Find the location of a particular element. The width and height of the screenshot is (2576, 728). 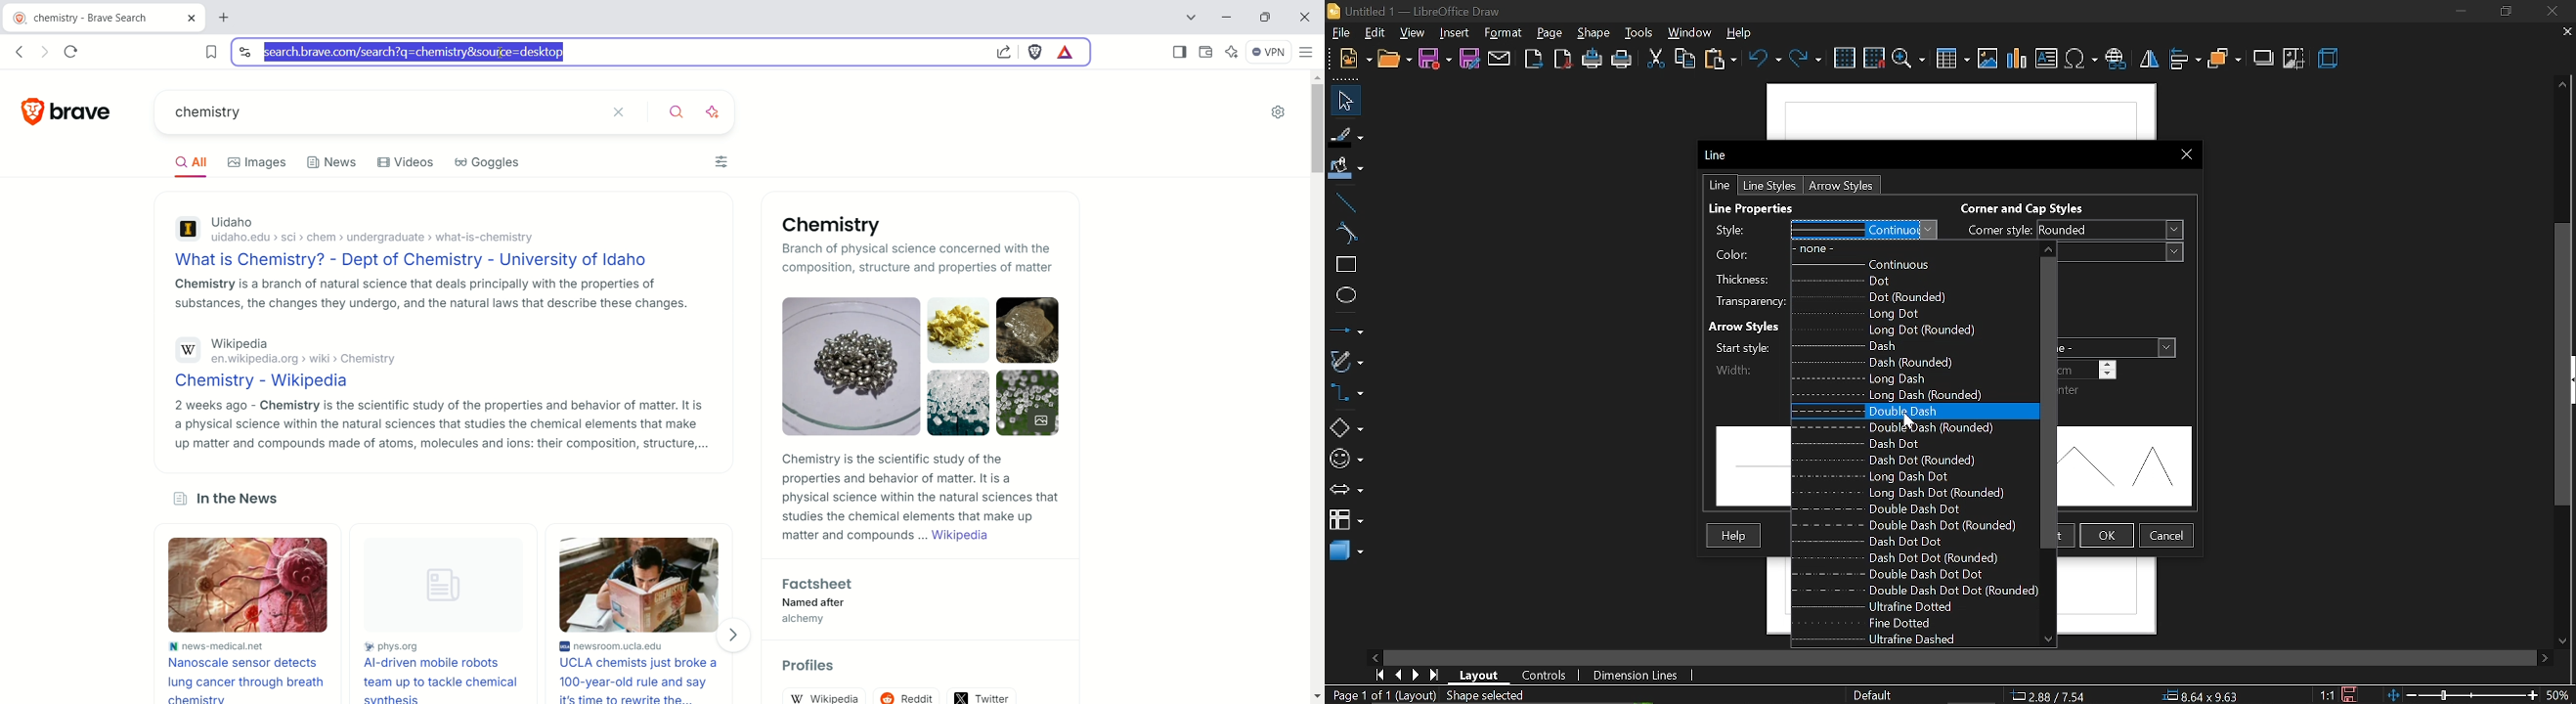

shadow is located at coordinates (2264, 58).